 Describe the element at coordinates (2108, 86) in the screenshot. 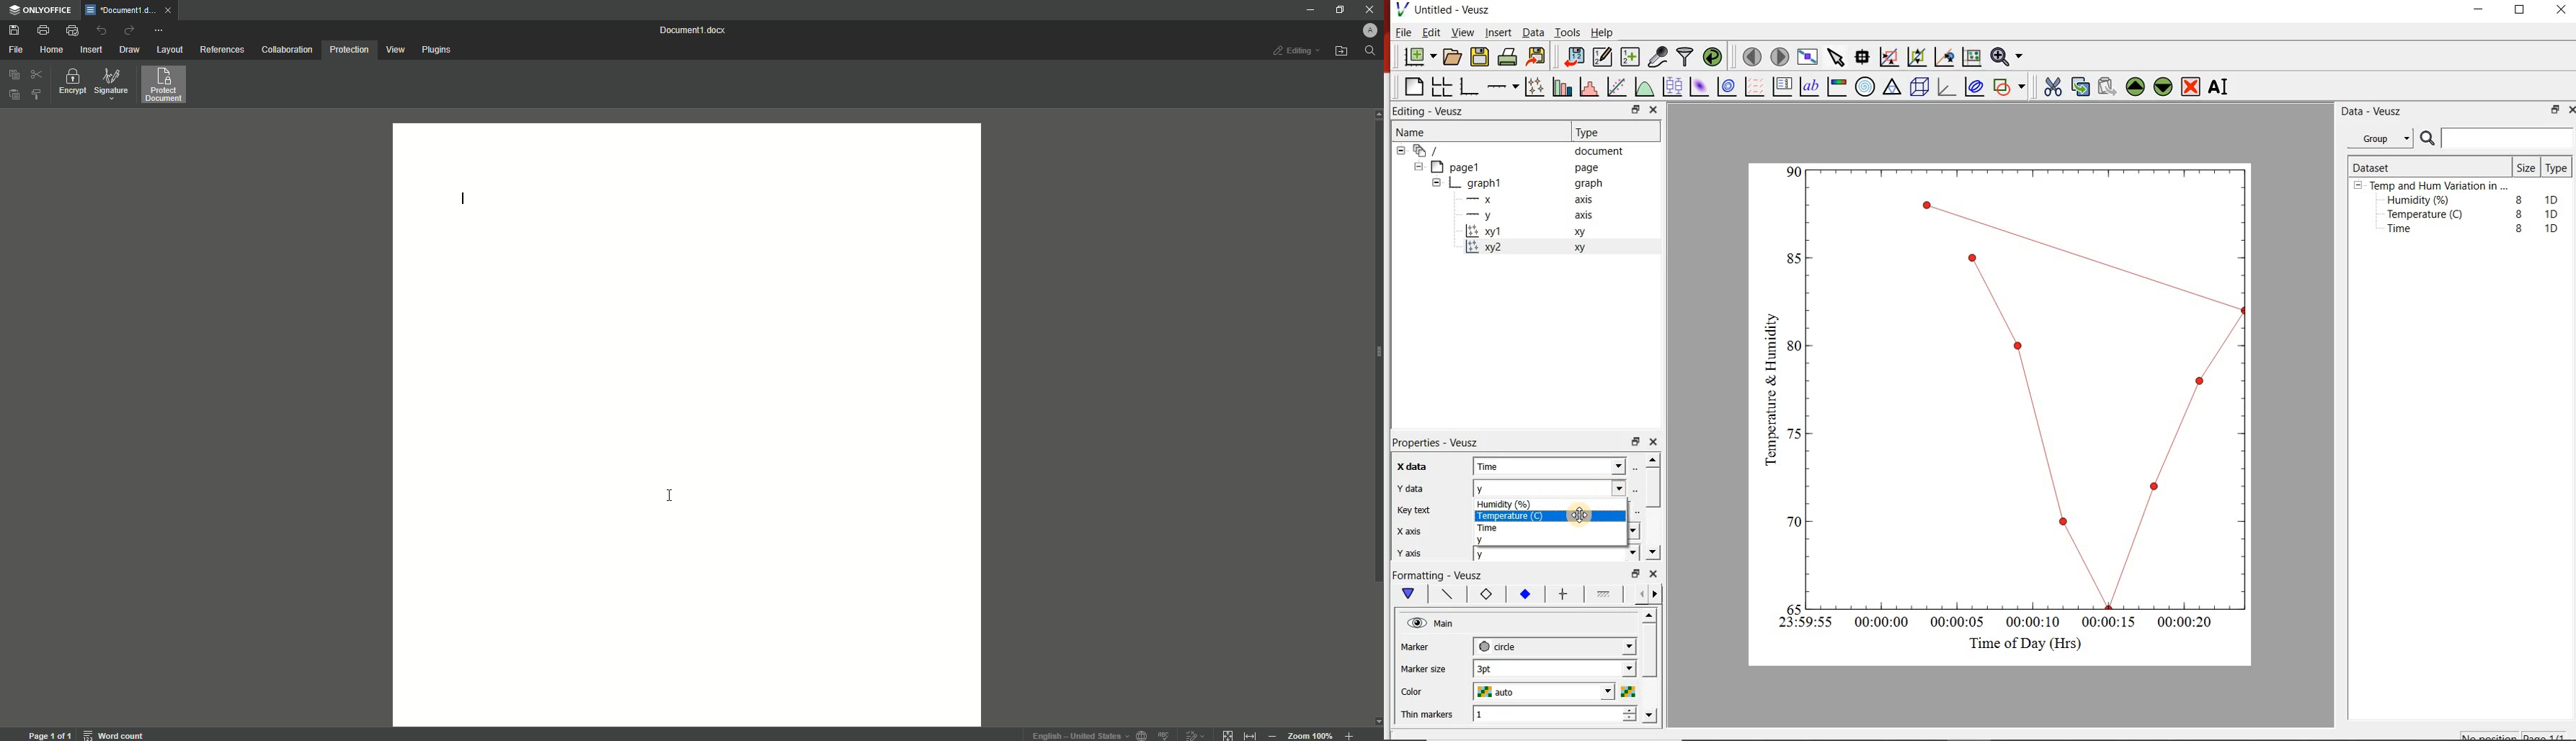

I see `Paste widget from the clipboard` at that location.